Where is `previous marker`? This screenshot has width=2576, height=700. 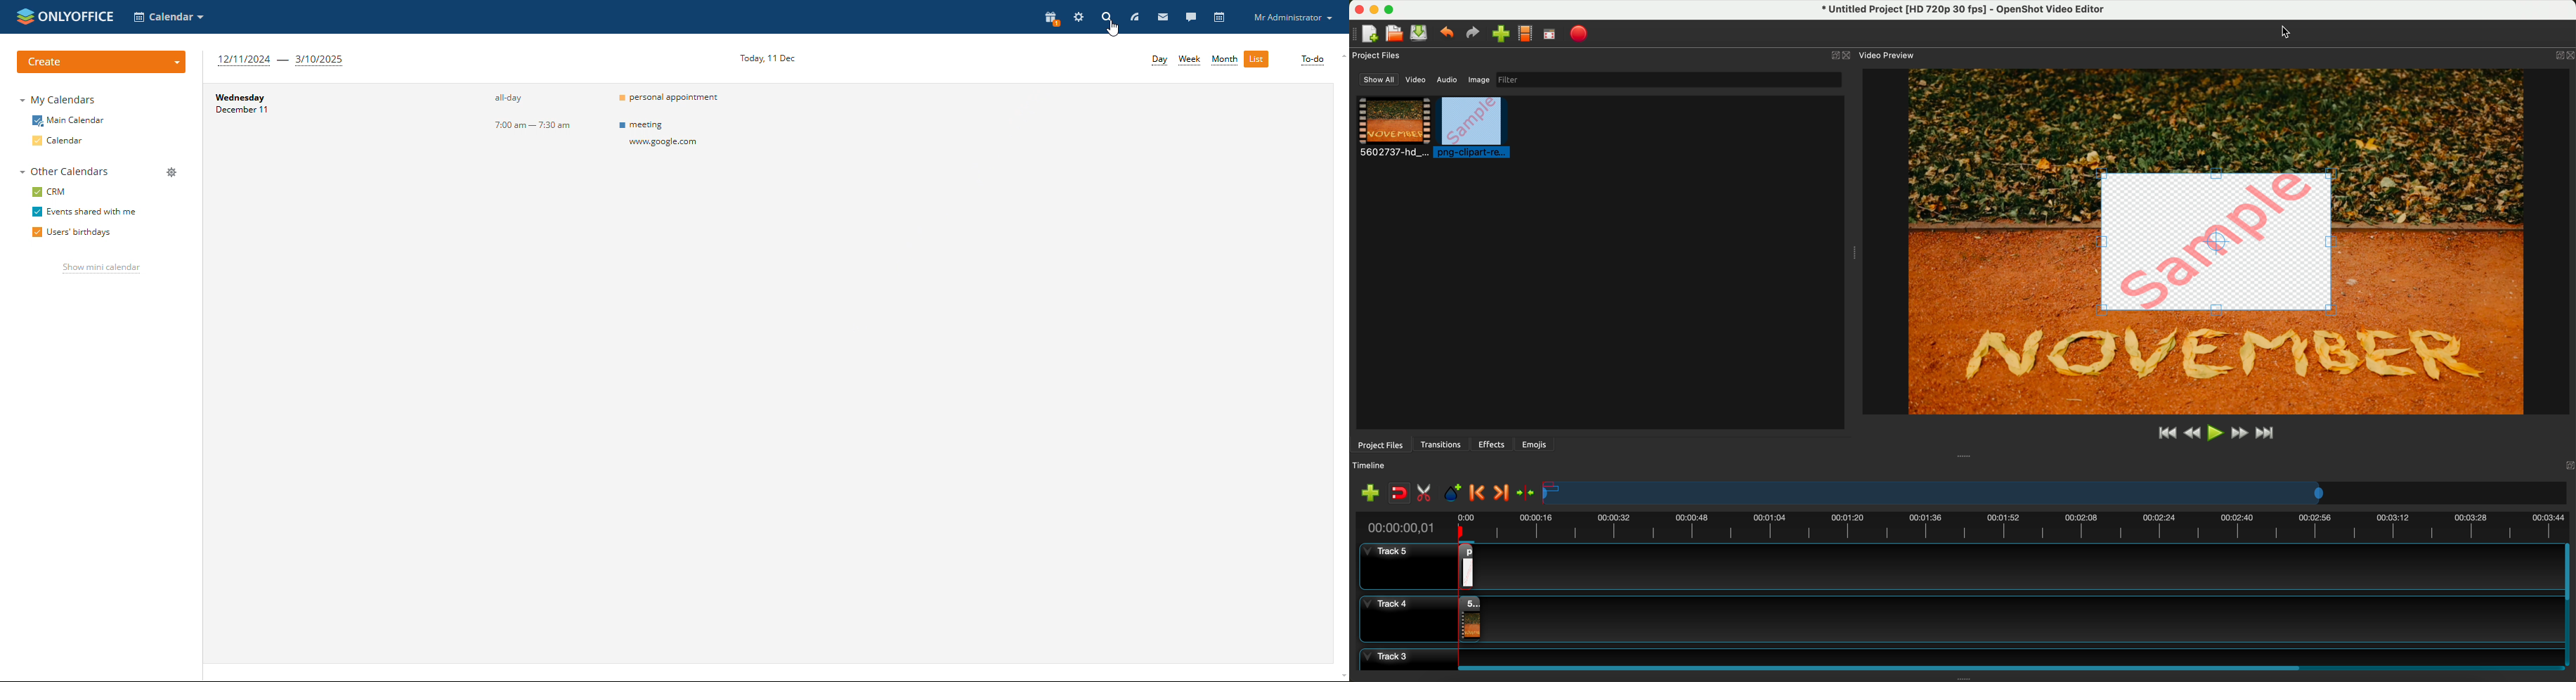
previous marker is located at coordinates (1480, 493).